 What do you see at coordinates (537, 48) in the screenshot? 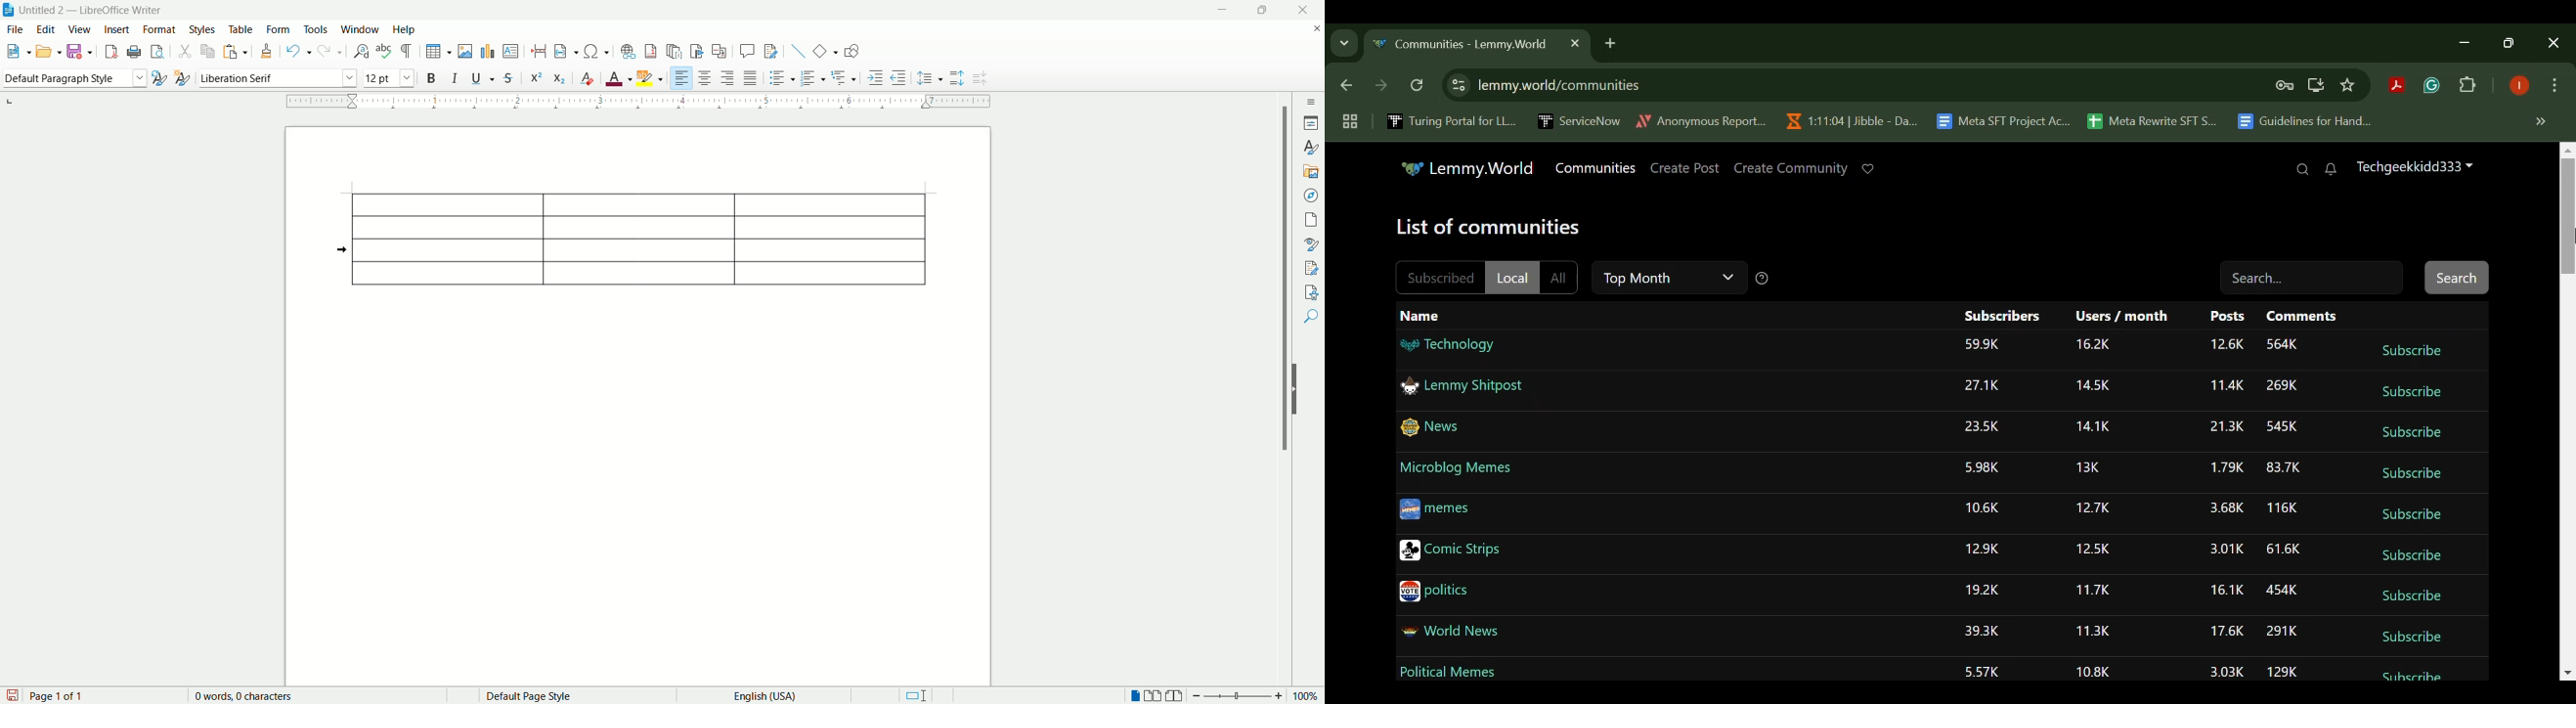
I see `break page` at bounding box center [537, 48].